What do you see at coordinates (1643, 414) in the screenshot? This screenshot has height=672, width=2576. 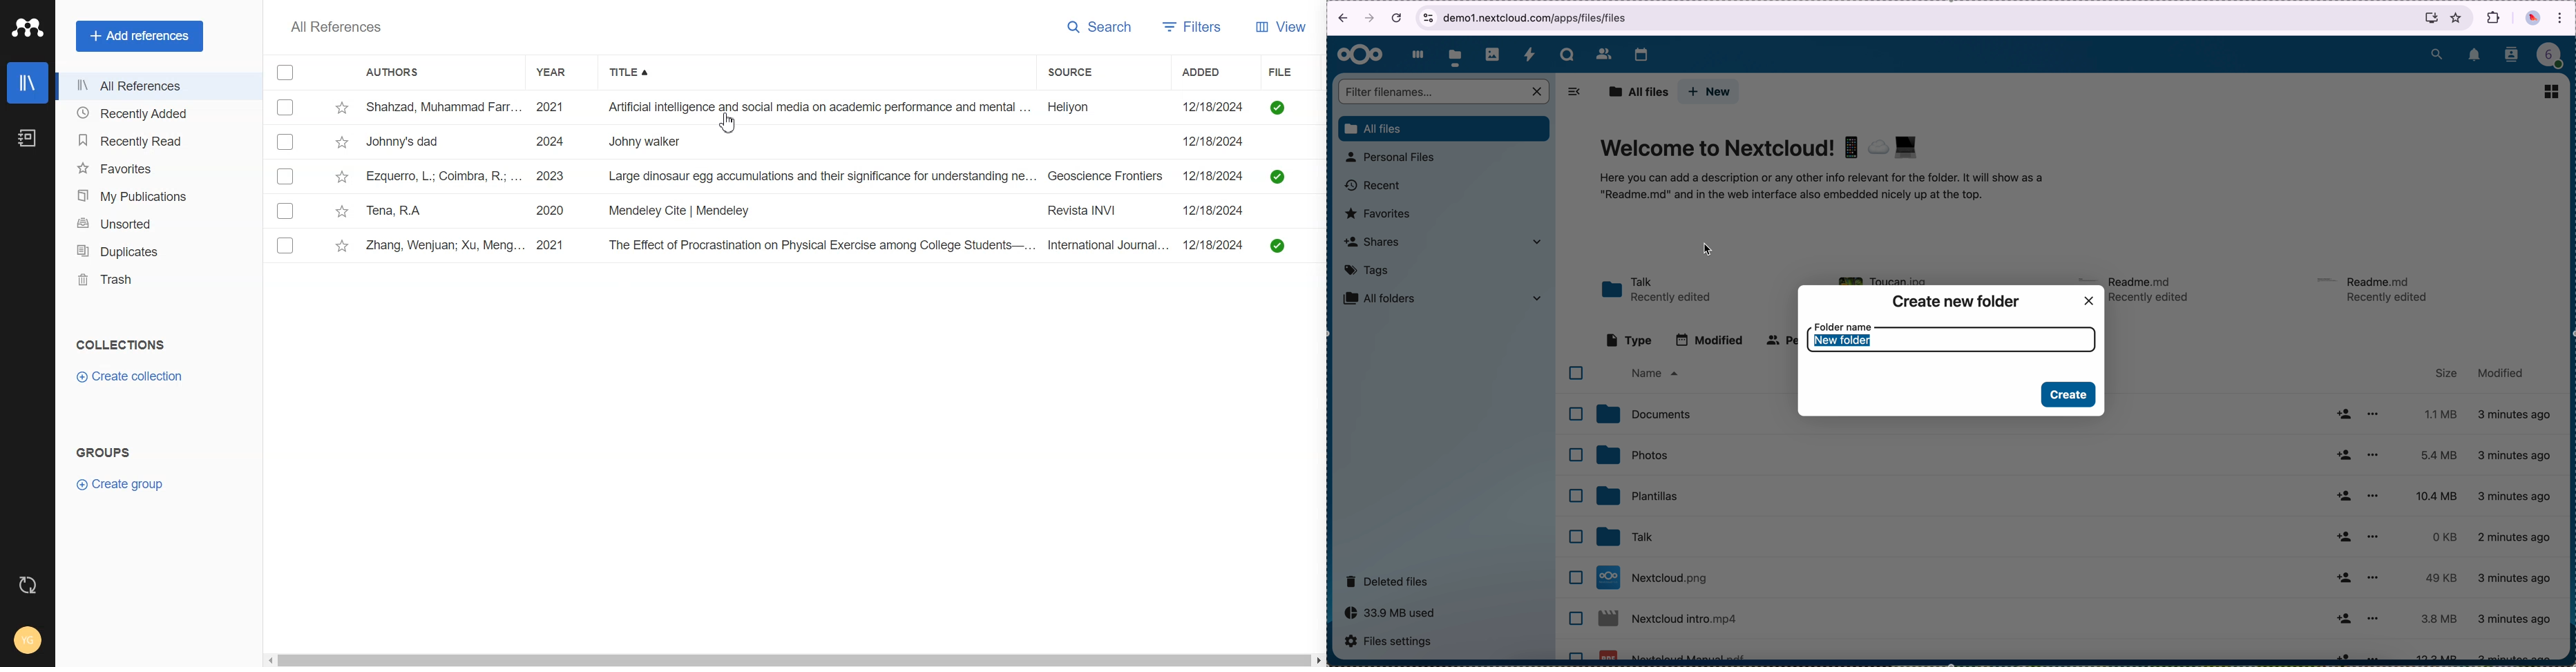 I see `documents` at bounding box center [1643, 414].